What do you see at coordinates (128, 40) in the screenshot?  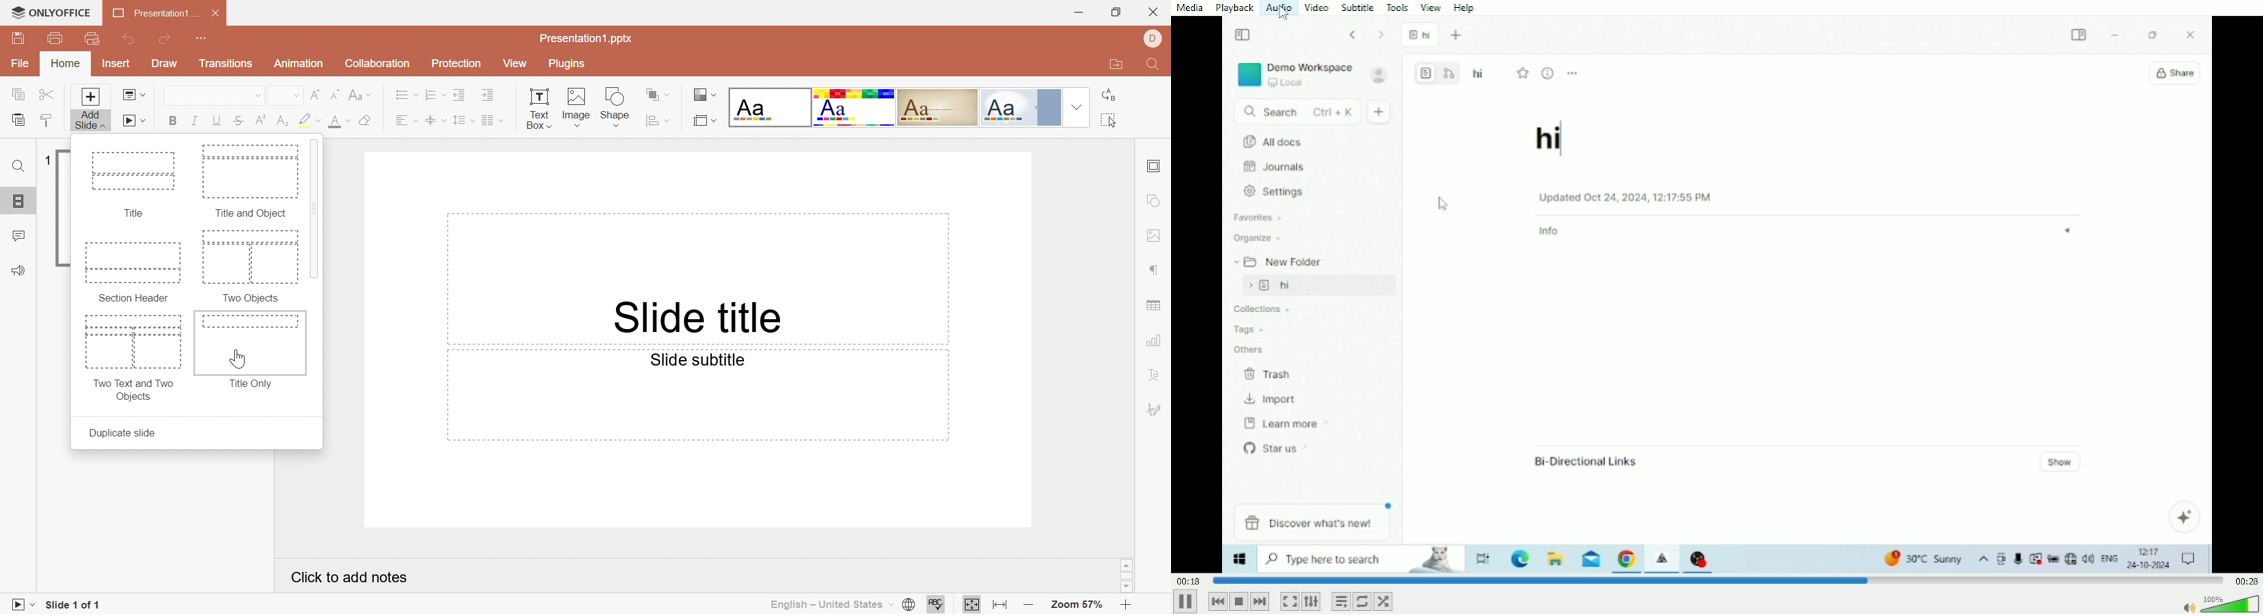 I see `Undo` at bounding box center [128, 40].